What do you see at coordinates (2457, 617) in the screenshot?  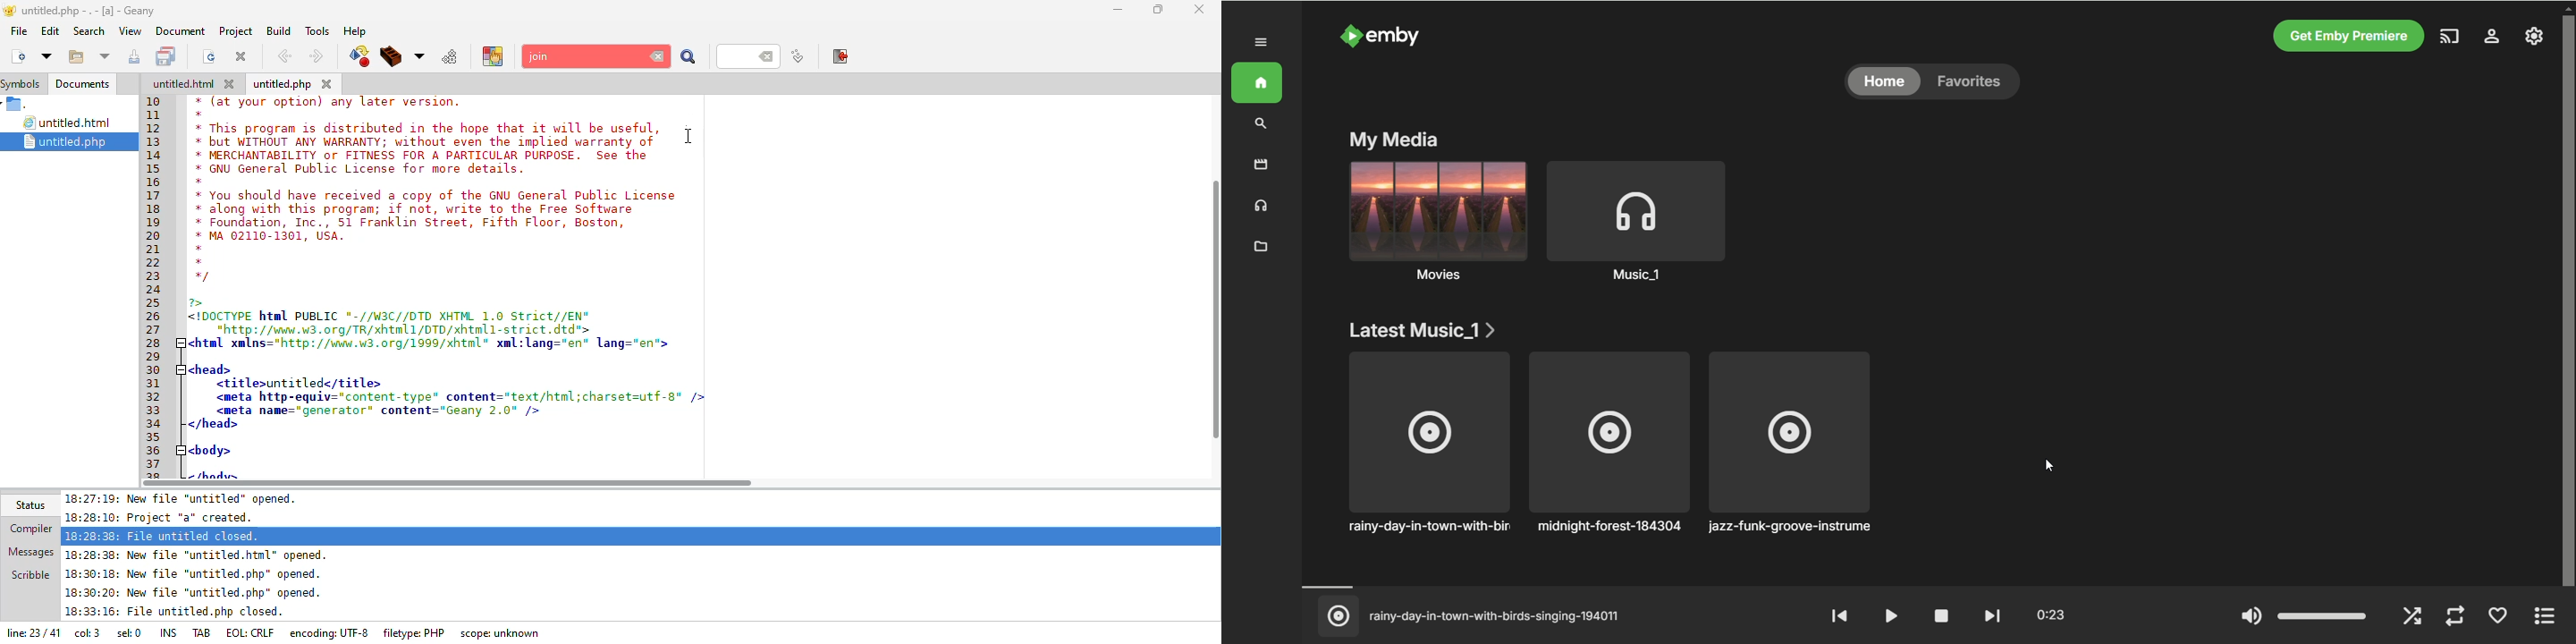 I see `repeat mode` at bounding box center [2457, 617].